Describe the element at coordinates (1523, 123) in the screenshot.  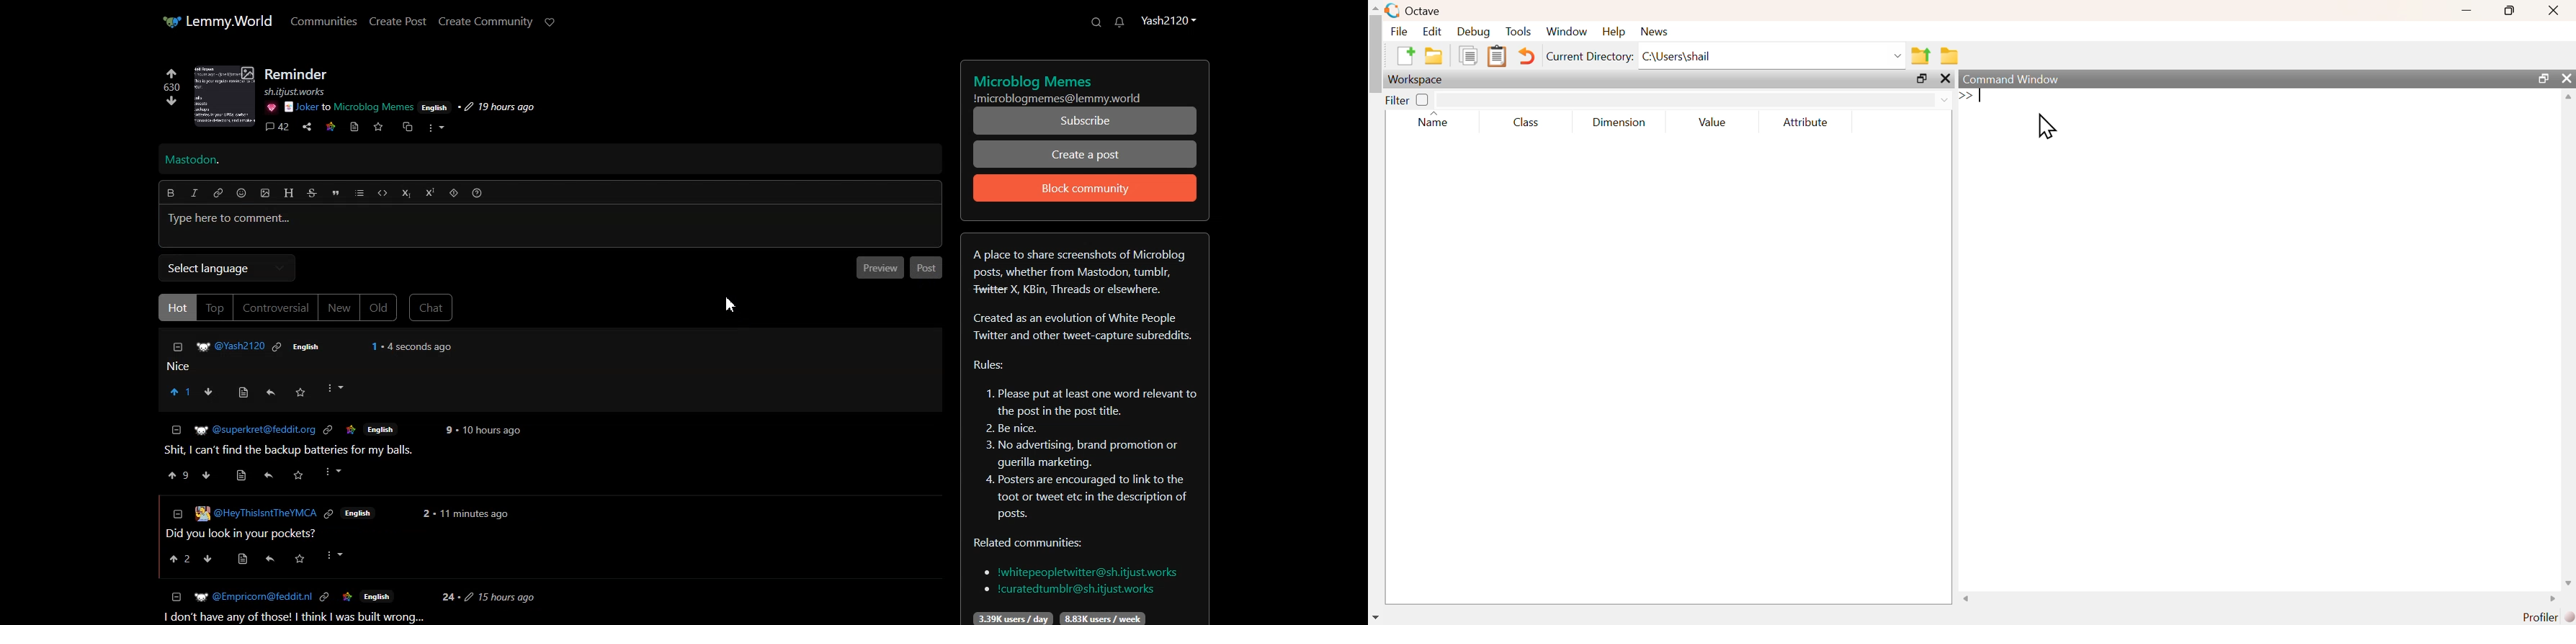
I see `Class` at that location.